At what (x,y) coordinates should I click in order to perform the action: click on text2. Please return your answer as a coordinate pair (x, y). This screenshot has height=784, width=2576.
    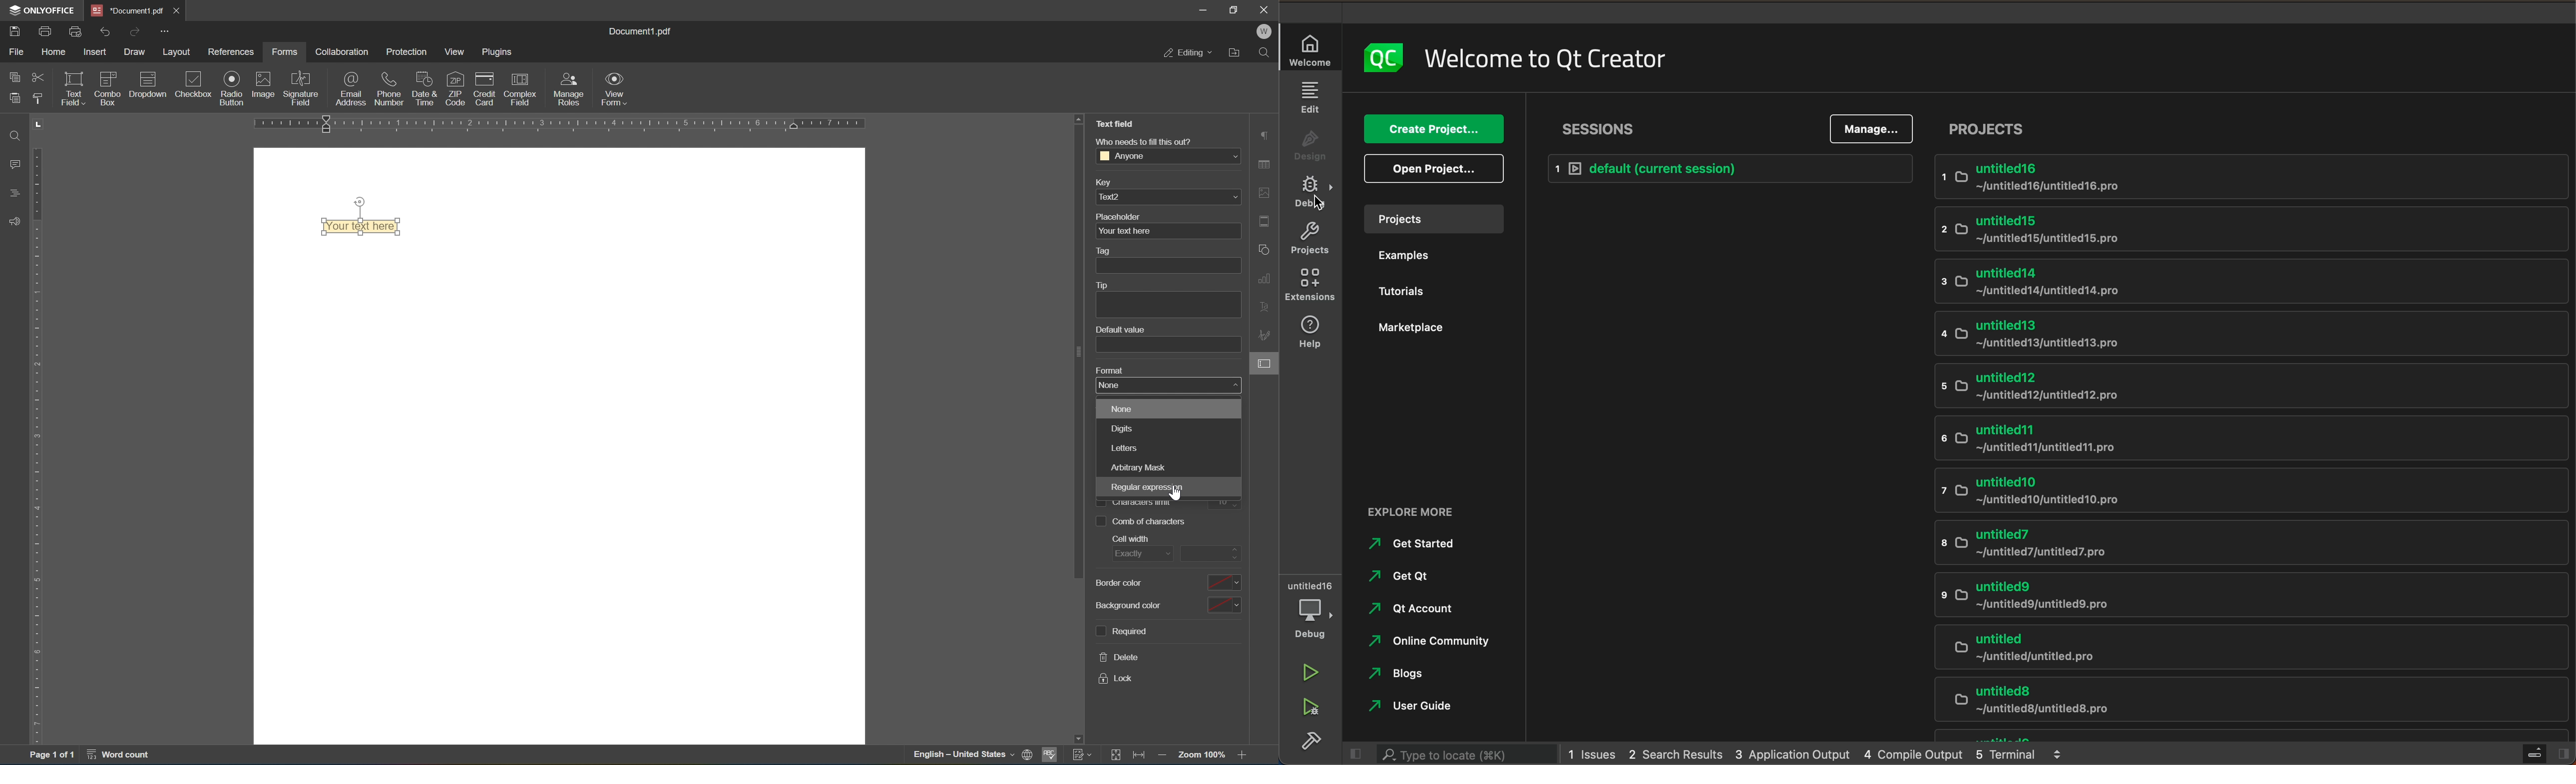
    Looking at the image, I should click on (1166, 197).